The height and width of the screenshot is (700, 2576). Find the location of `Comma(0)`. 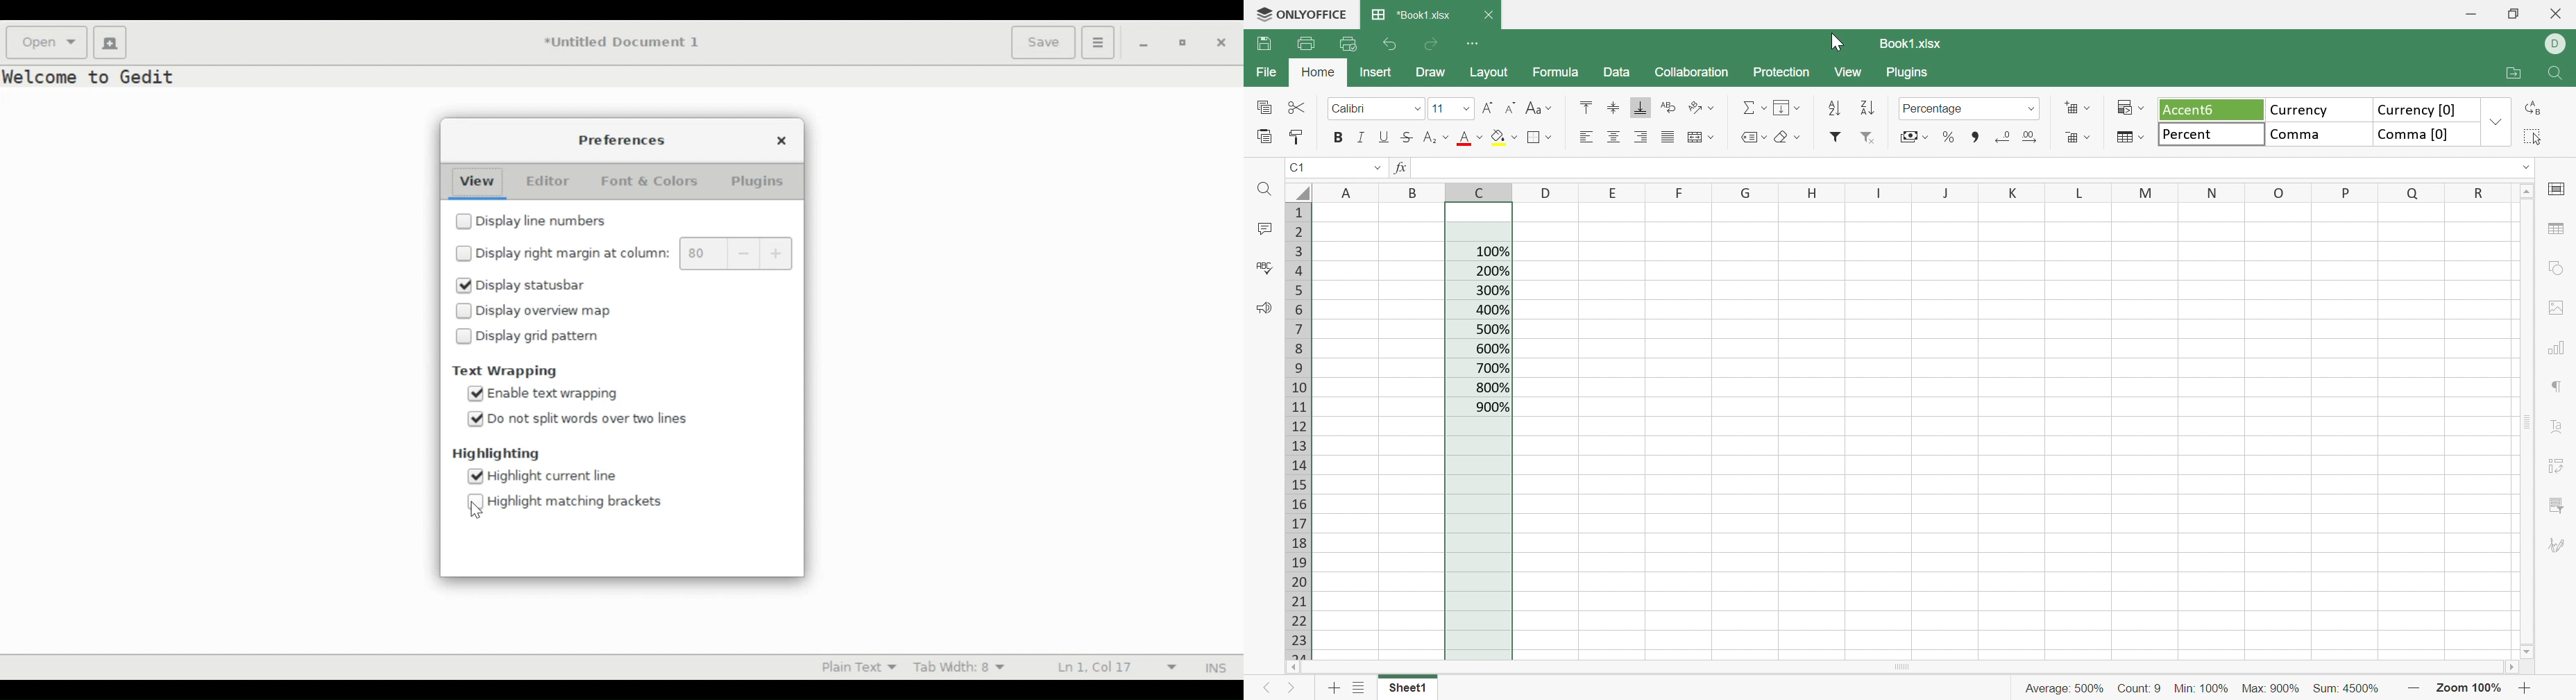

Comma(0) is located at coordinates (2425, 137).